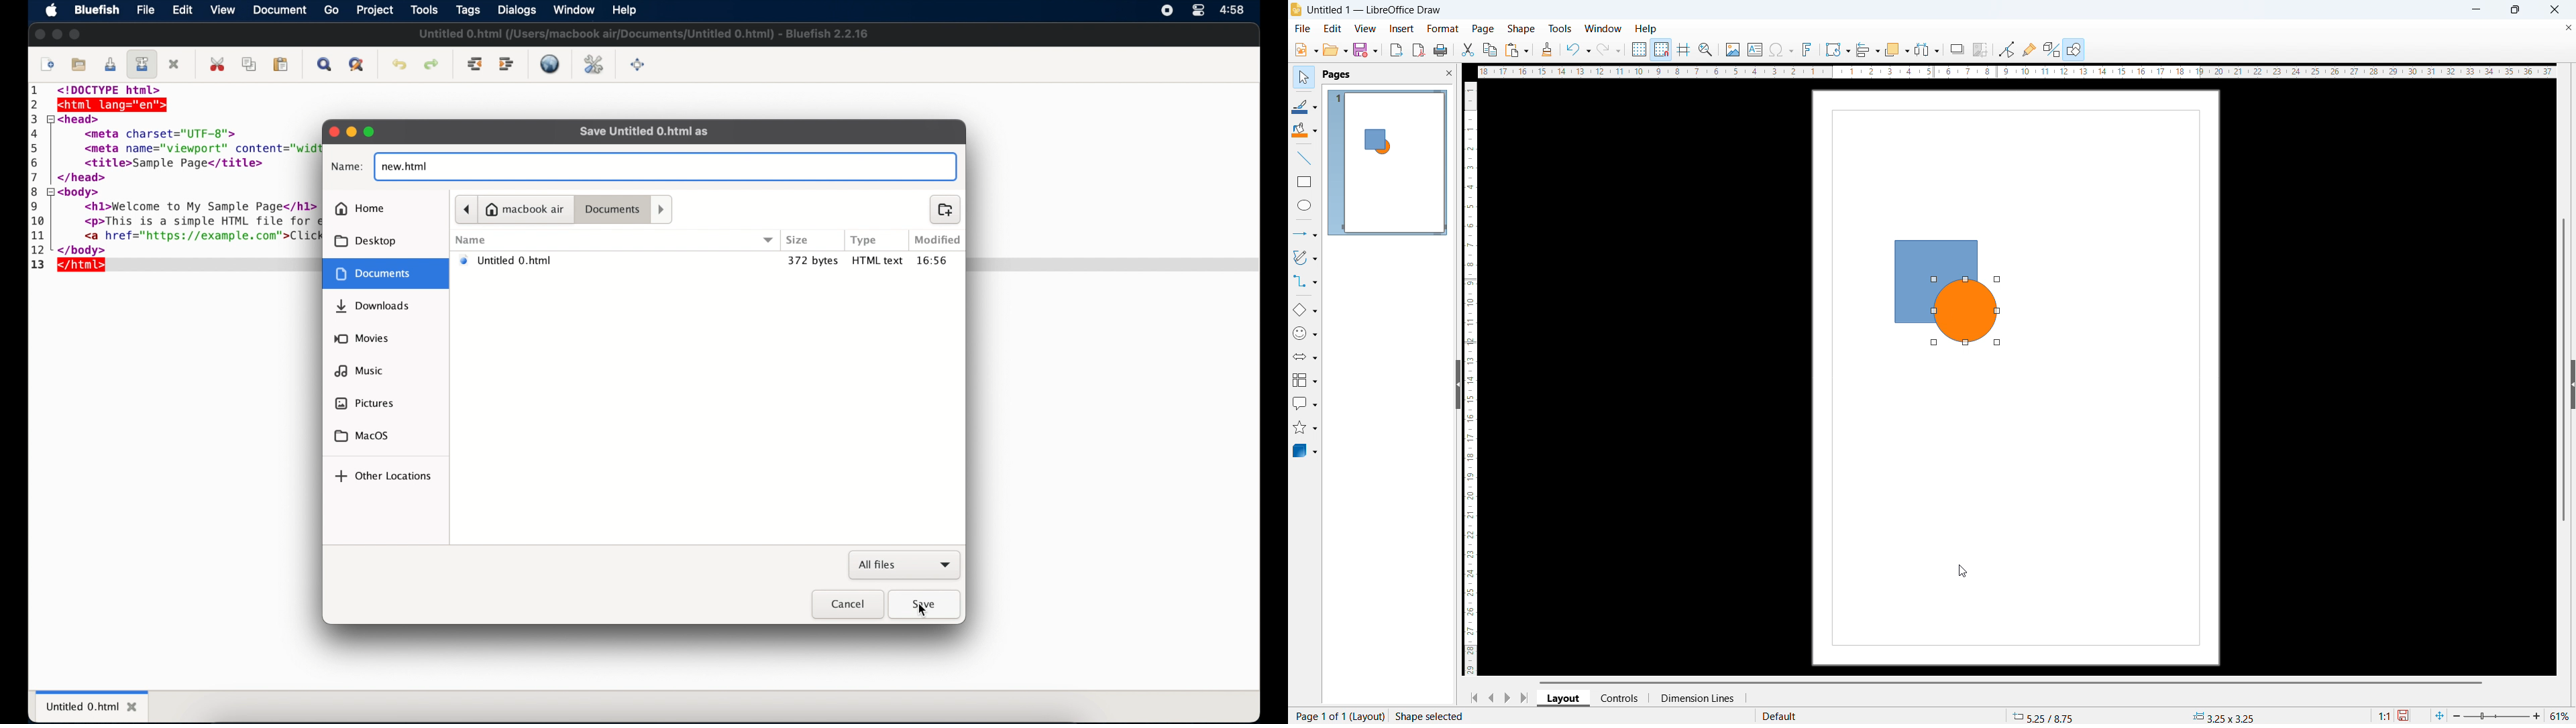 Image resolution: width=2576 pixels, height=728 pixels. Describe the element at coordinates (1197, 11) in the screenshot. I see `control center` at that location.